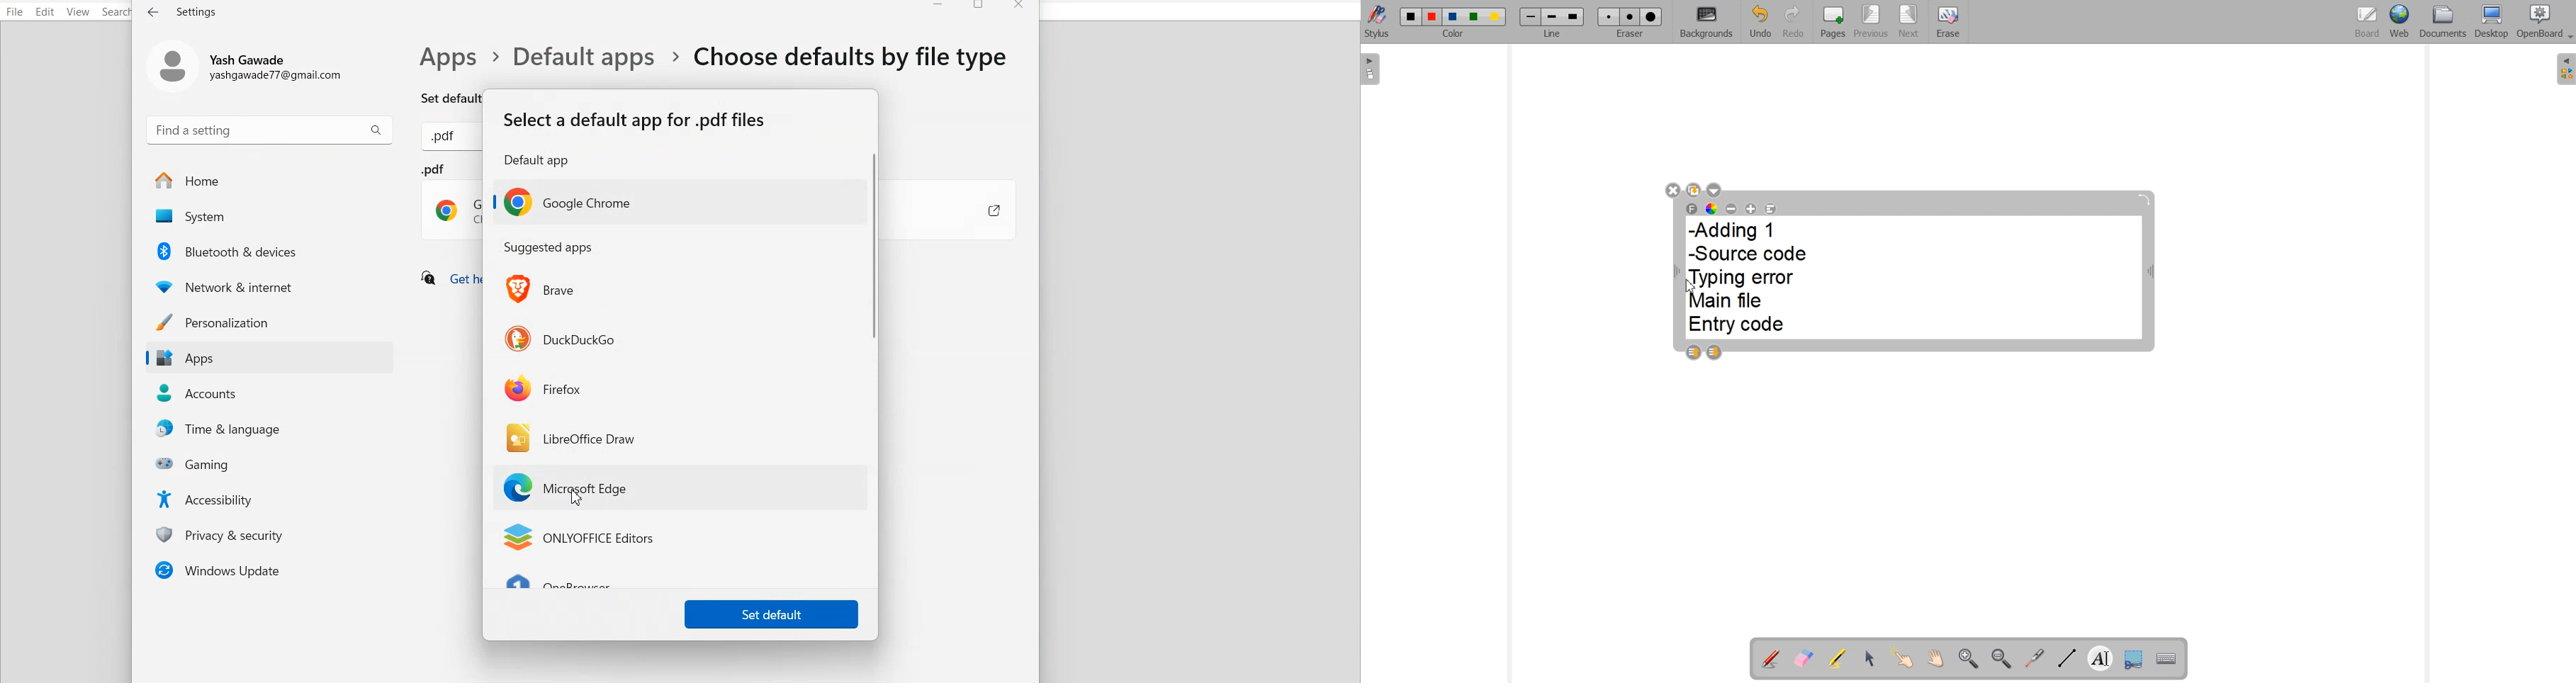  What do you see at coordinates (1751, 208) in the screenshot?
I see `Increase font size ` at bounding box center [1751, 208].